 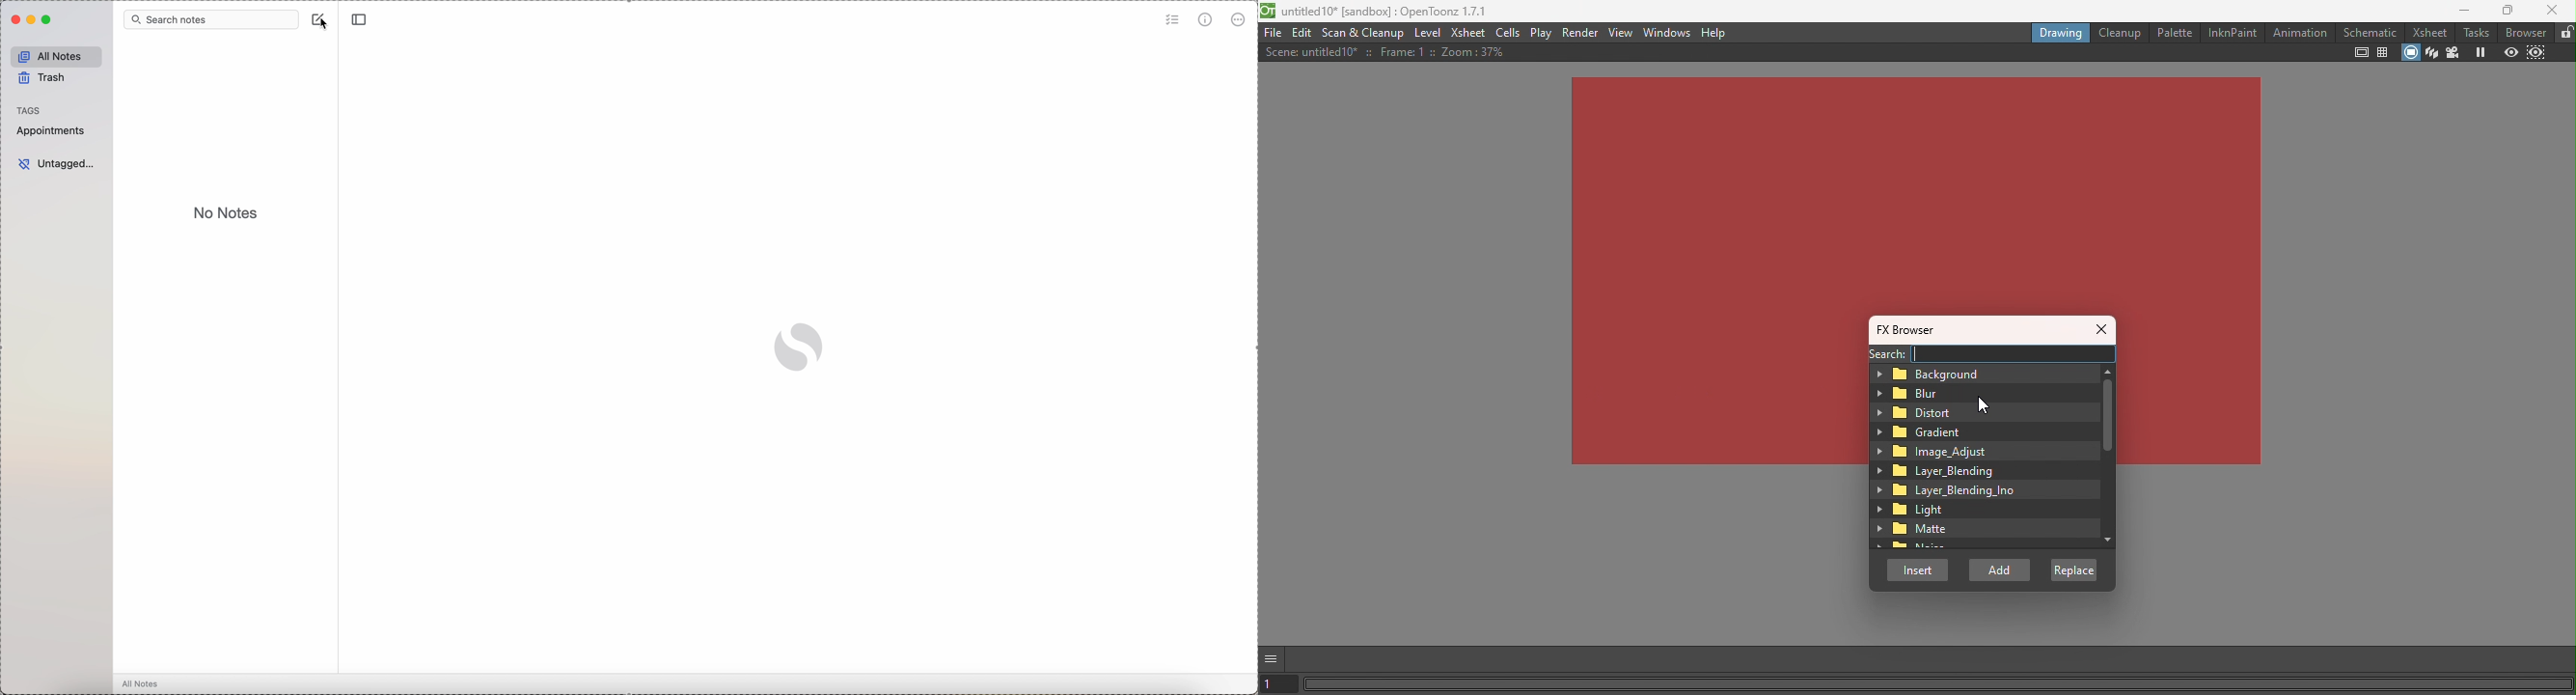 What do you see at coordinates (30, 109) in the screenshot?
I see `tags` at bounding box center [30, 109].